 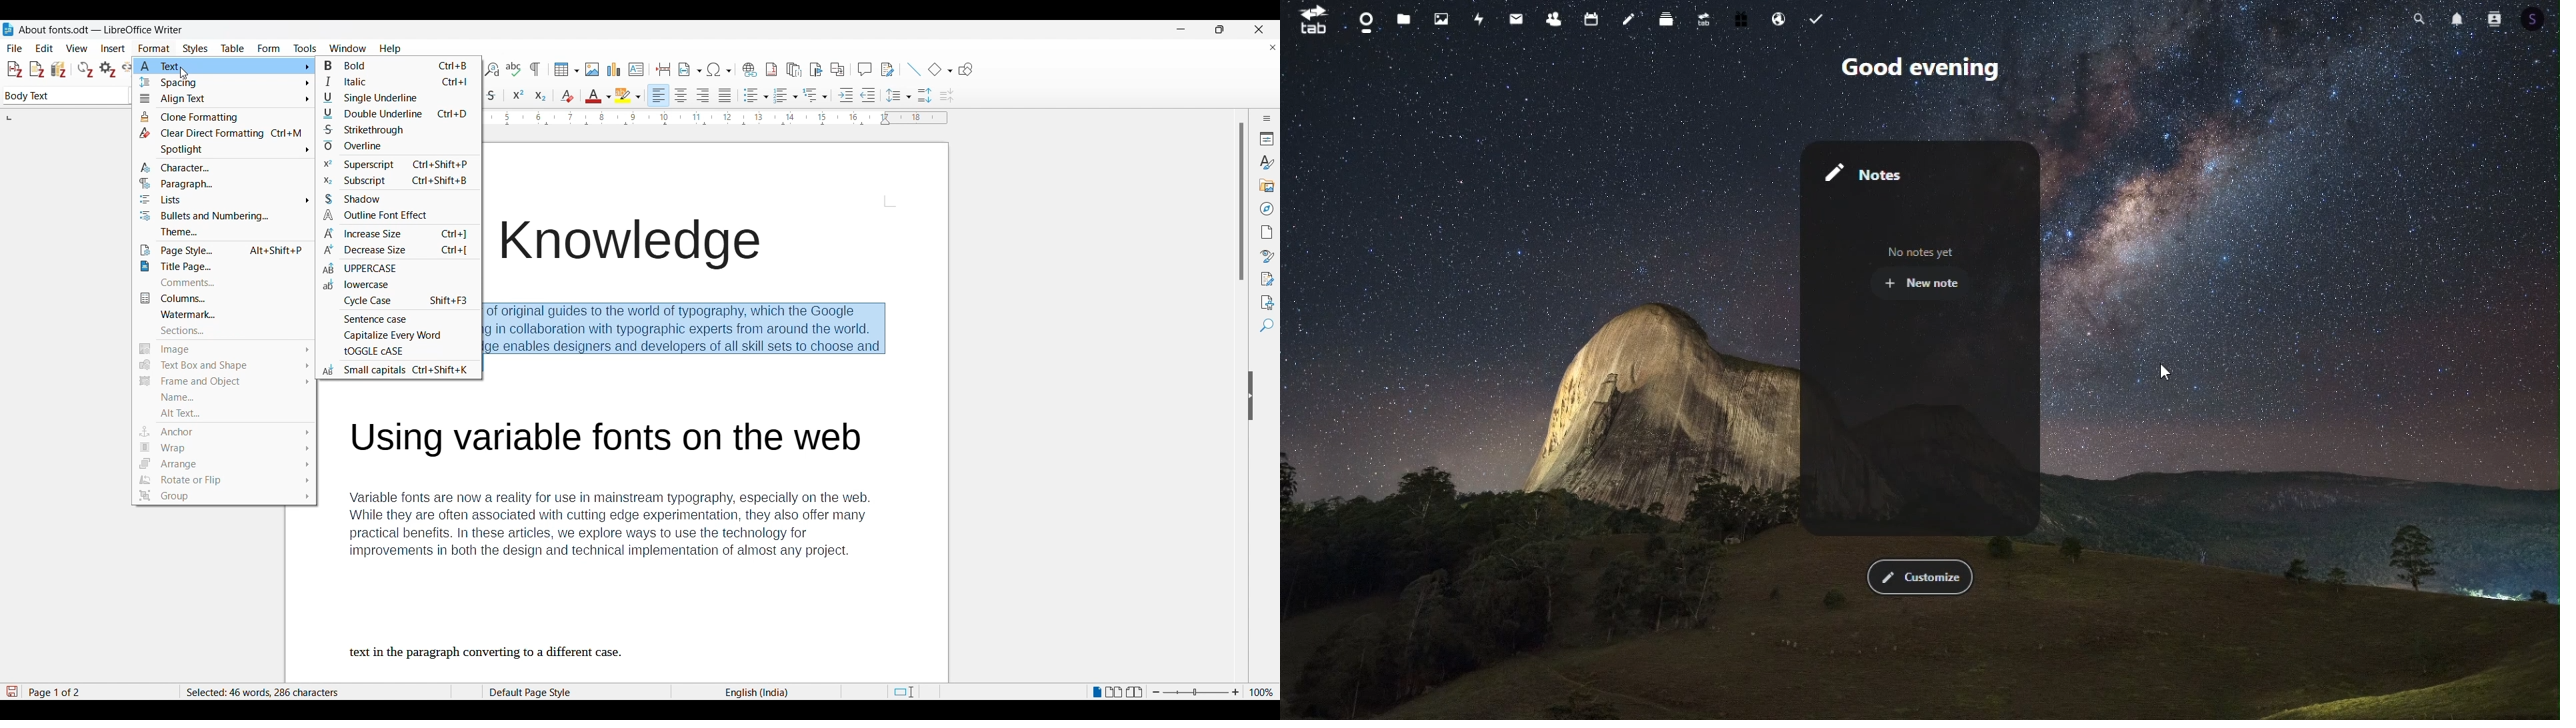 I want to click on free trial , so click(x=1743, y=20).